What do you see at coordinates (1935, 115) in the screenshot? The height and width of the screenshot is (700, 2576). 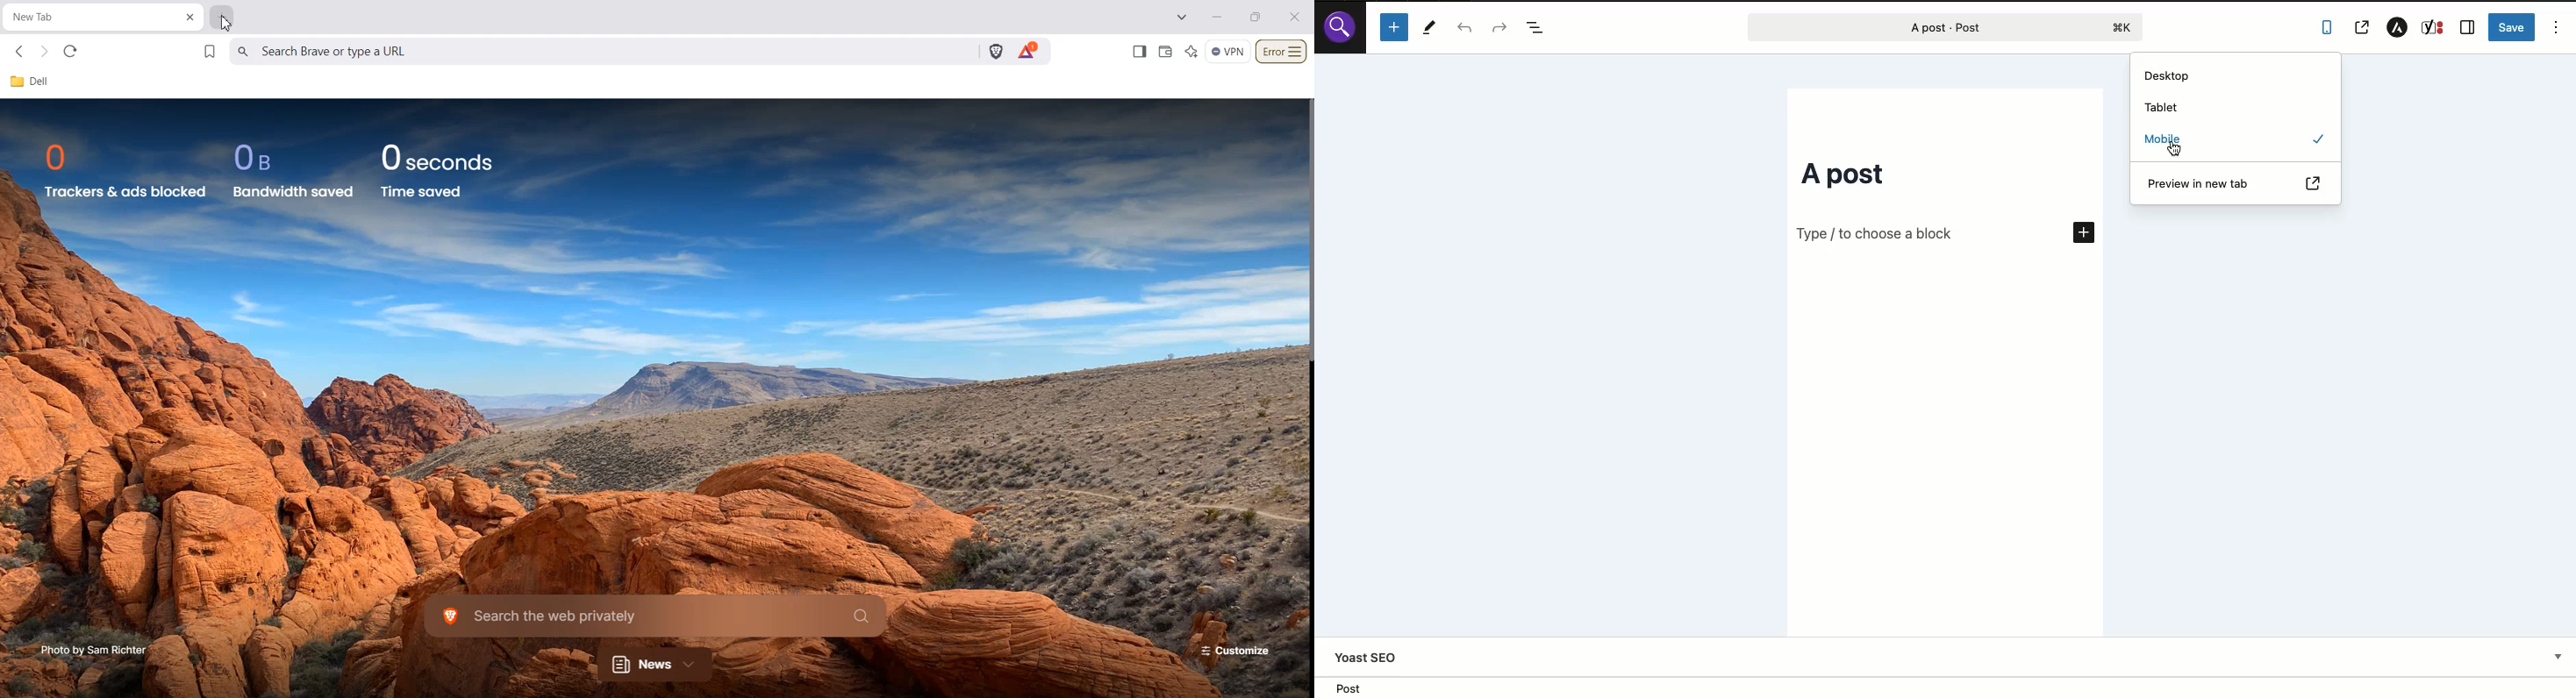 I see `Mobile view` at bounding box center [1935, 115].